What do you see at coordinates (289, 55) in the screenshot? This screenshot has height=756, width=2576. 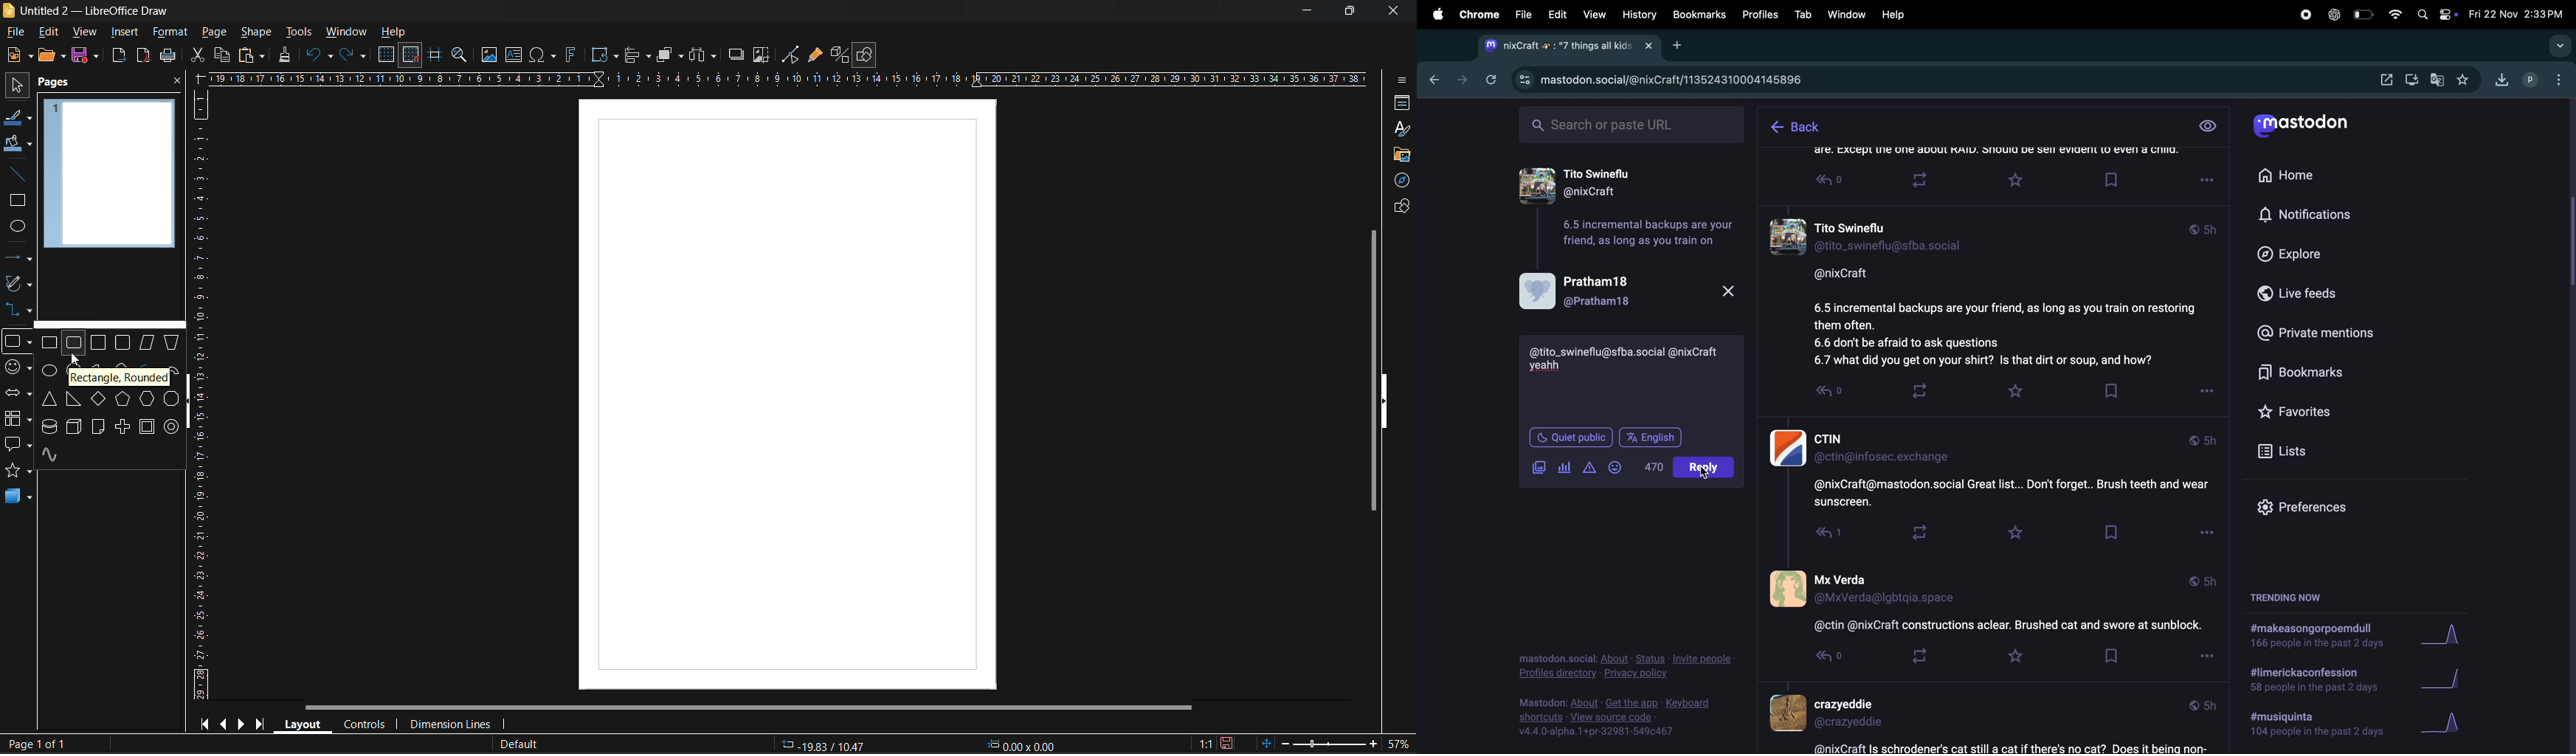 I see `clone formatting` at bounding box center [289, 55].